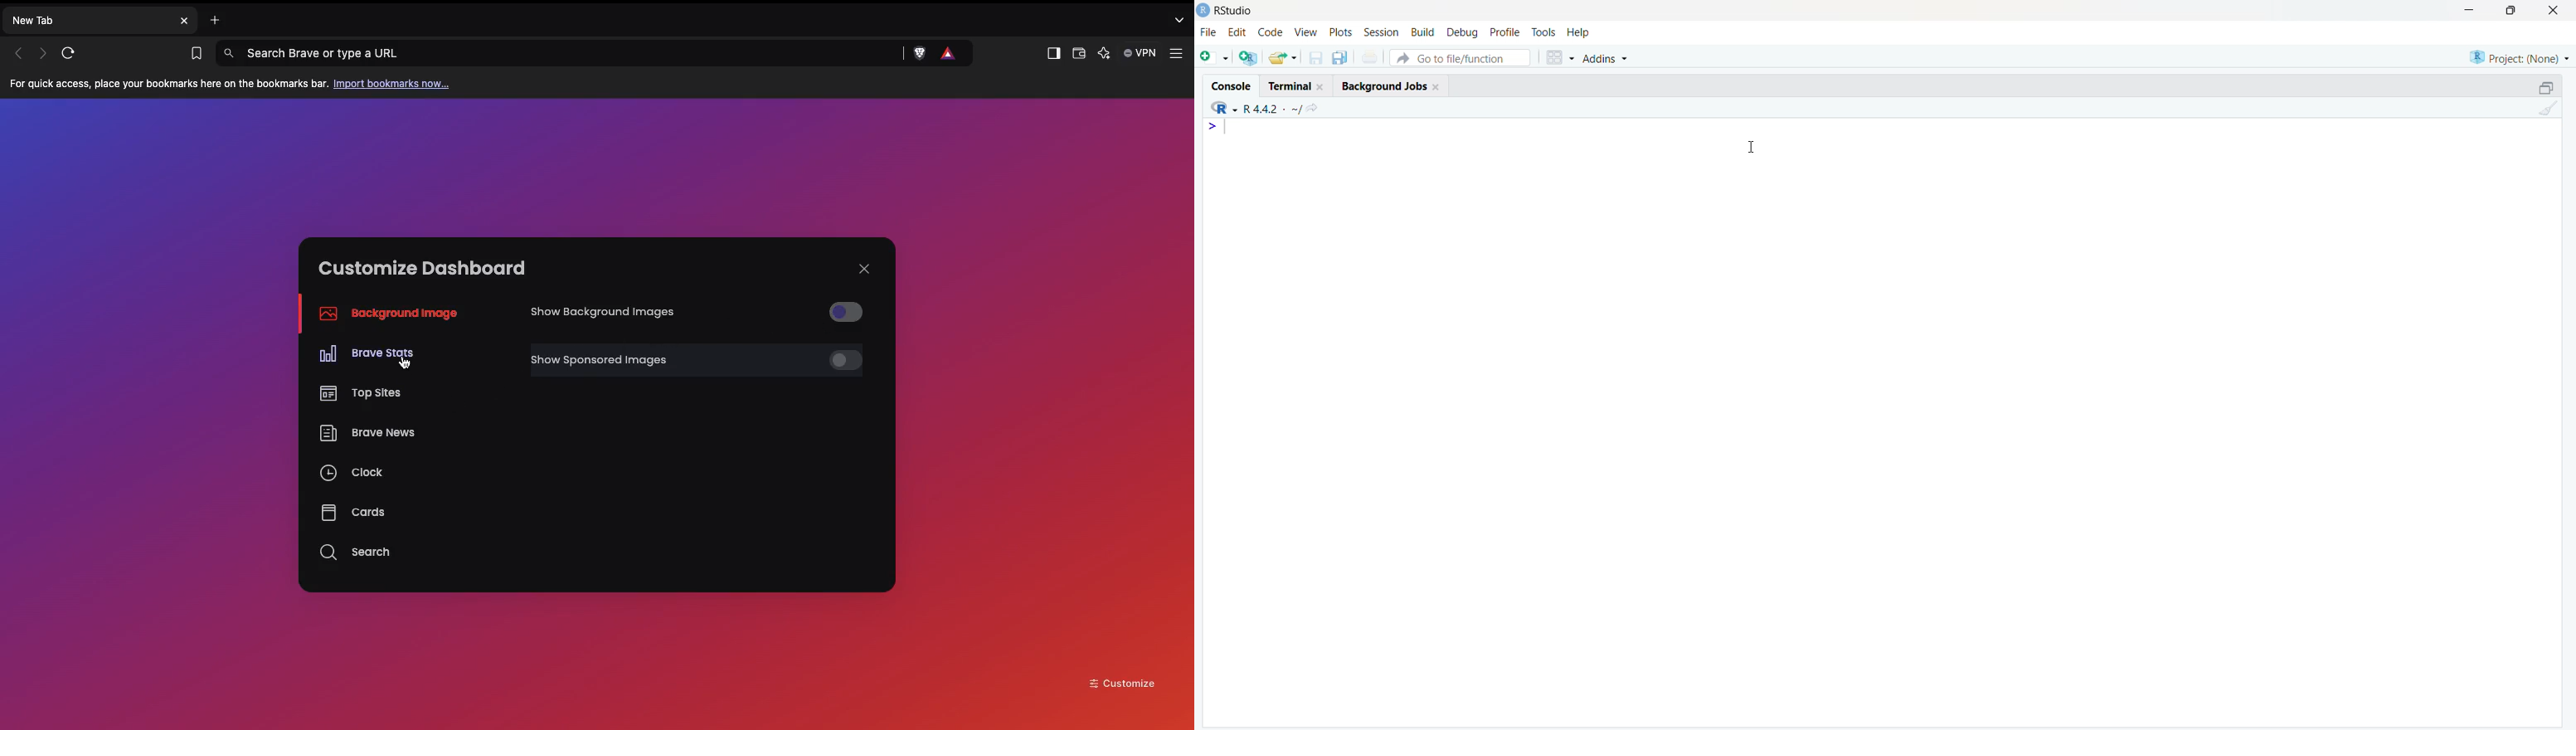  I want to click on tools, so click(1546, 33).